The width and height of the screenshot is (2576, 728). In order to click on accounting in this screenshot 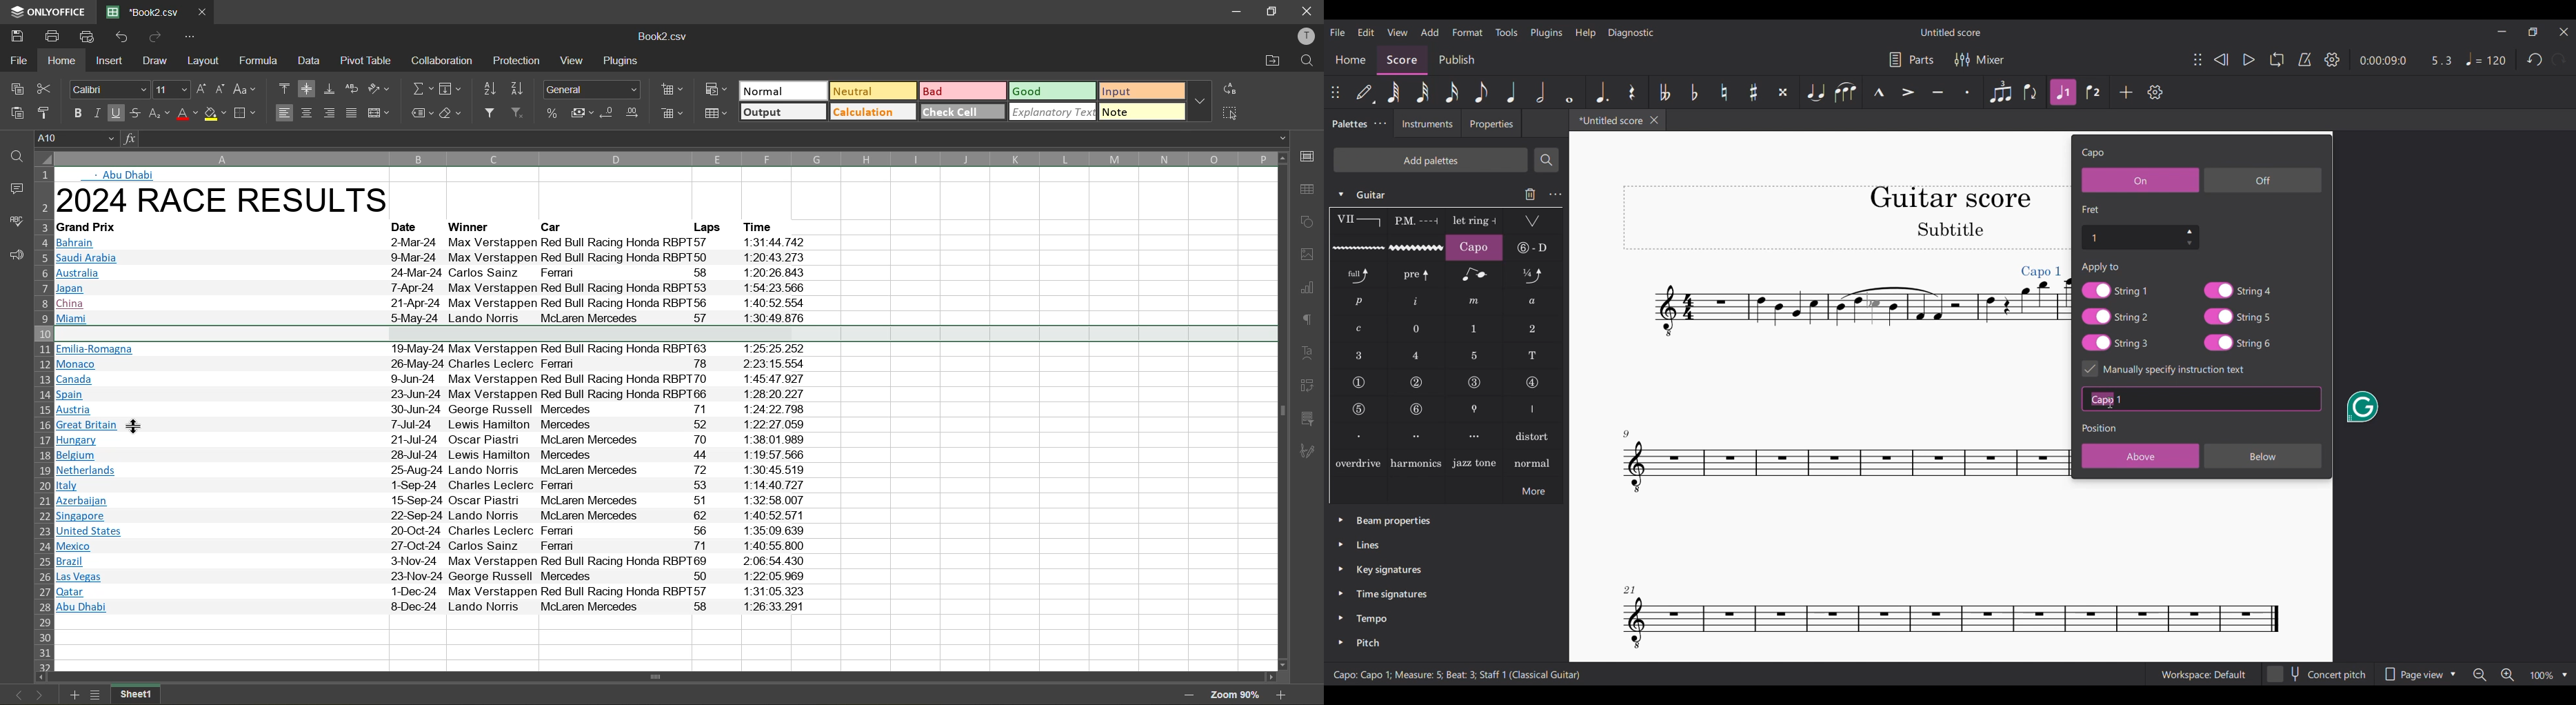, I will do `click(583, 115)`.